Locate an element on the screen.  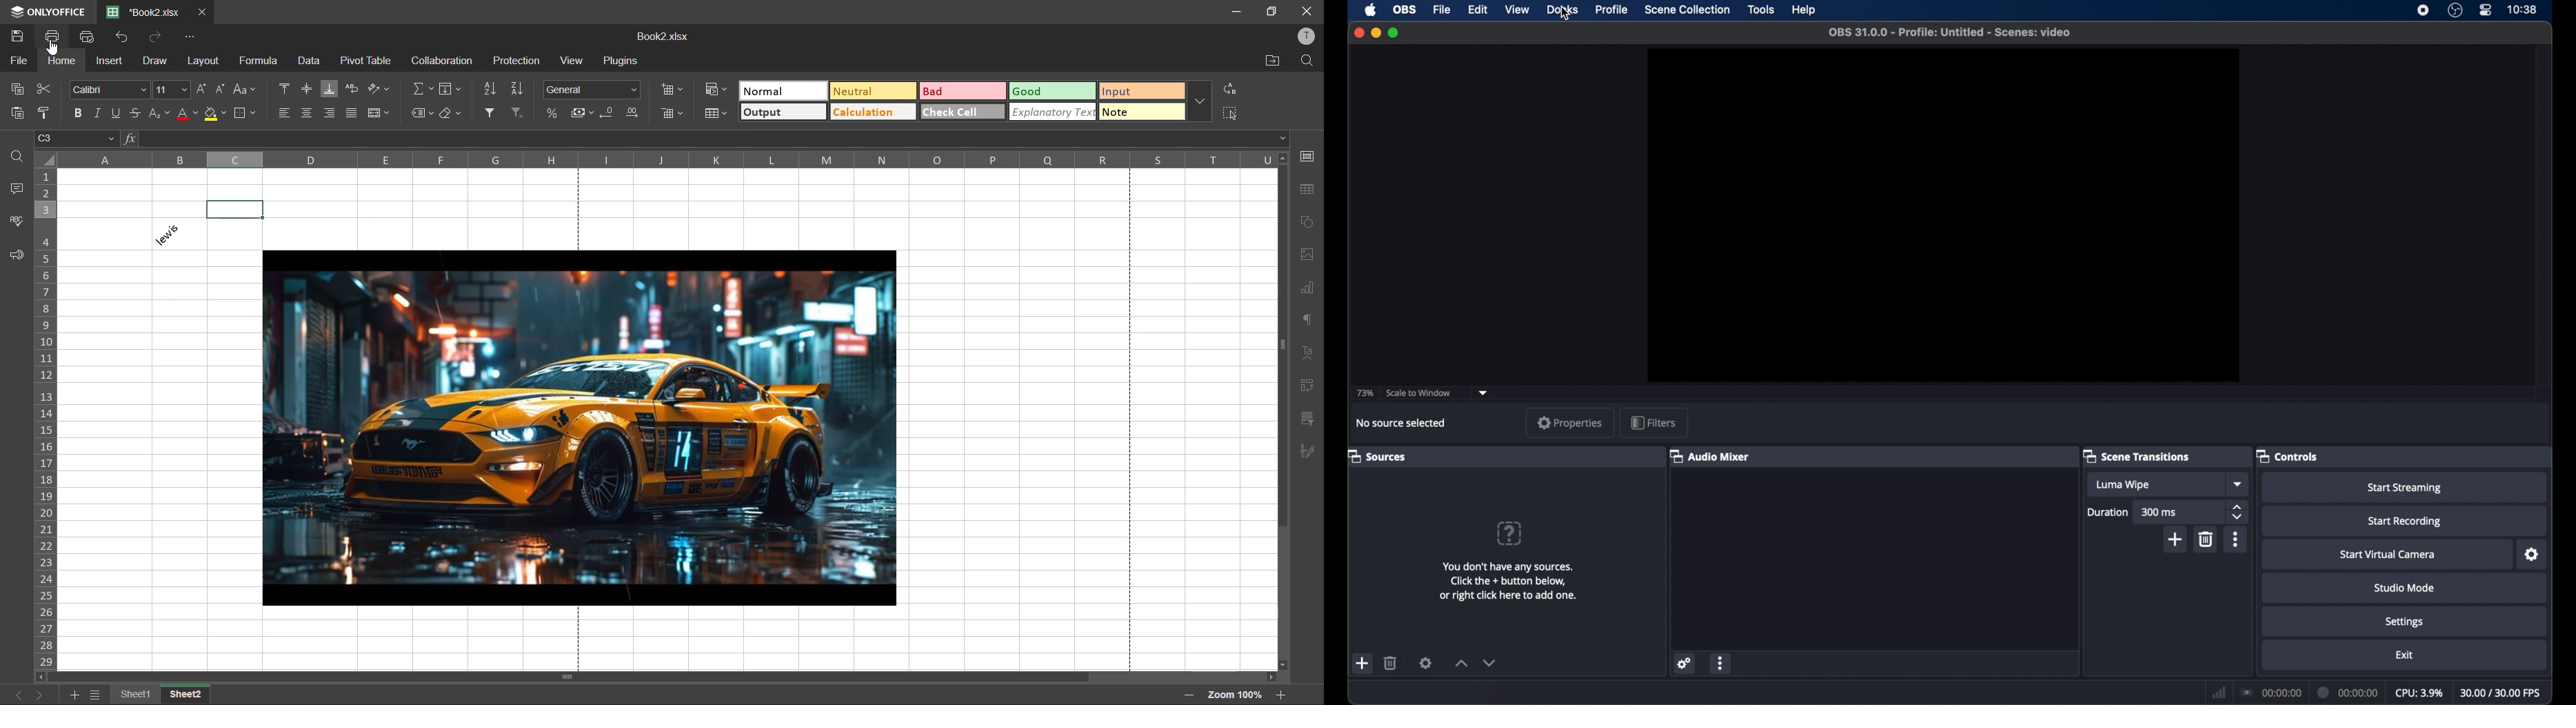
more options is located at coordinates (2237, 540).